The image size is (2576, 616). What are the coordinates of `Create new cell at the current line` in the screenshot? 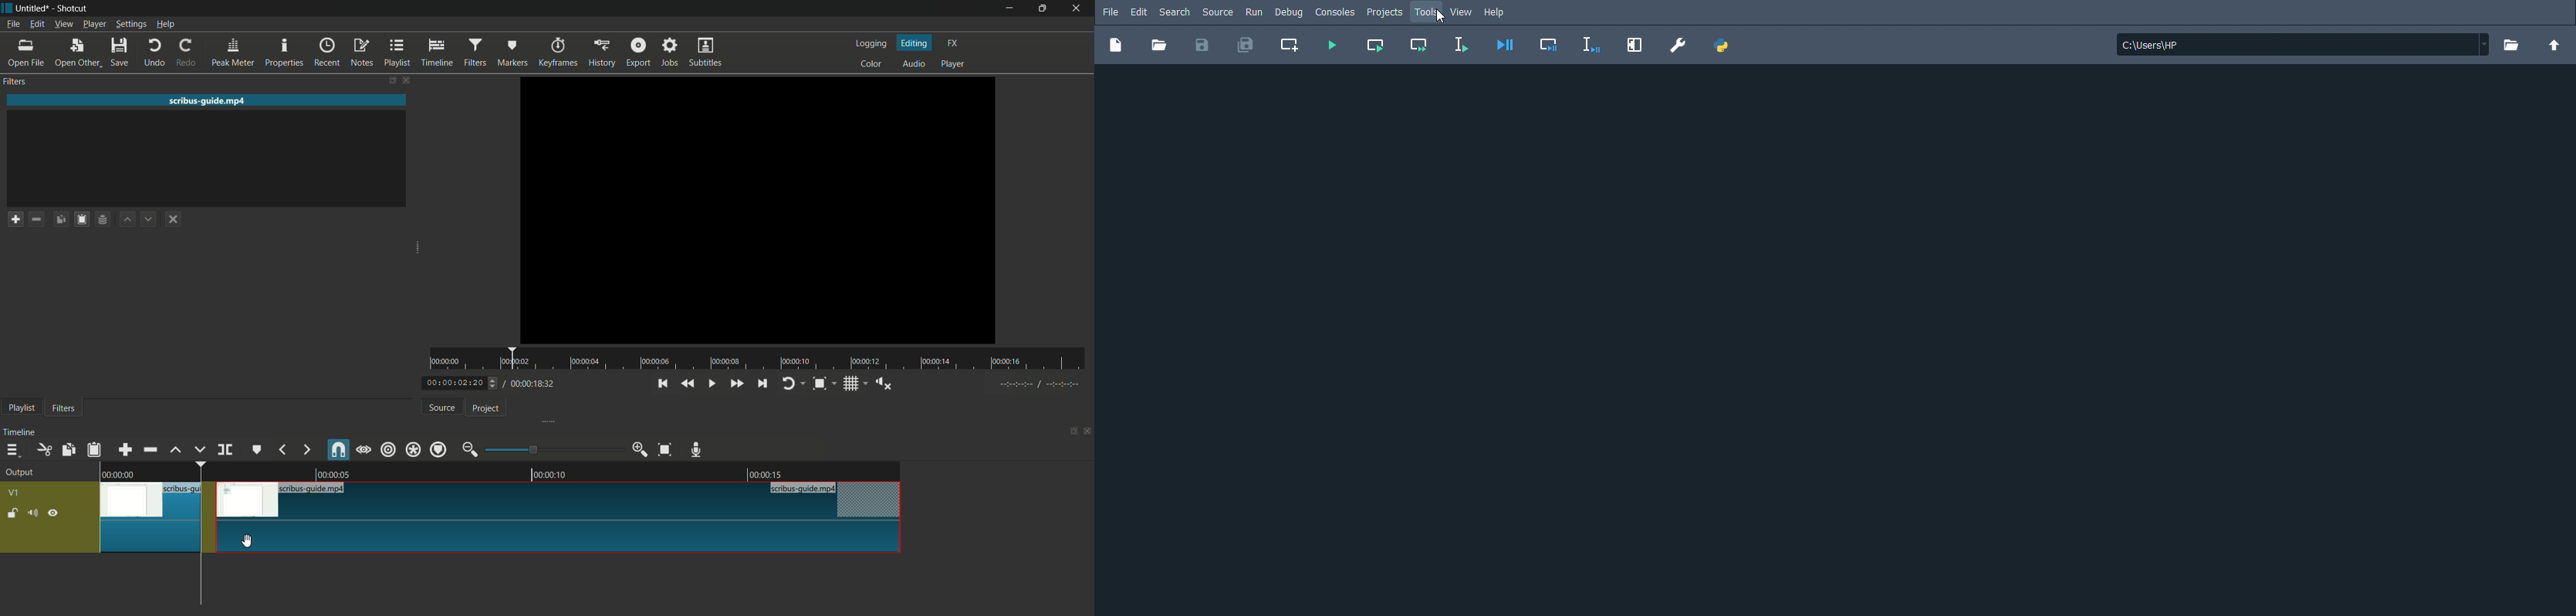 It's located at (1292, 46).